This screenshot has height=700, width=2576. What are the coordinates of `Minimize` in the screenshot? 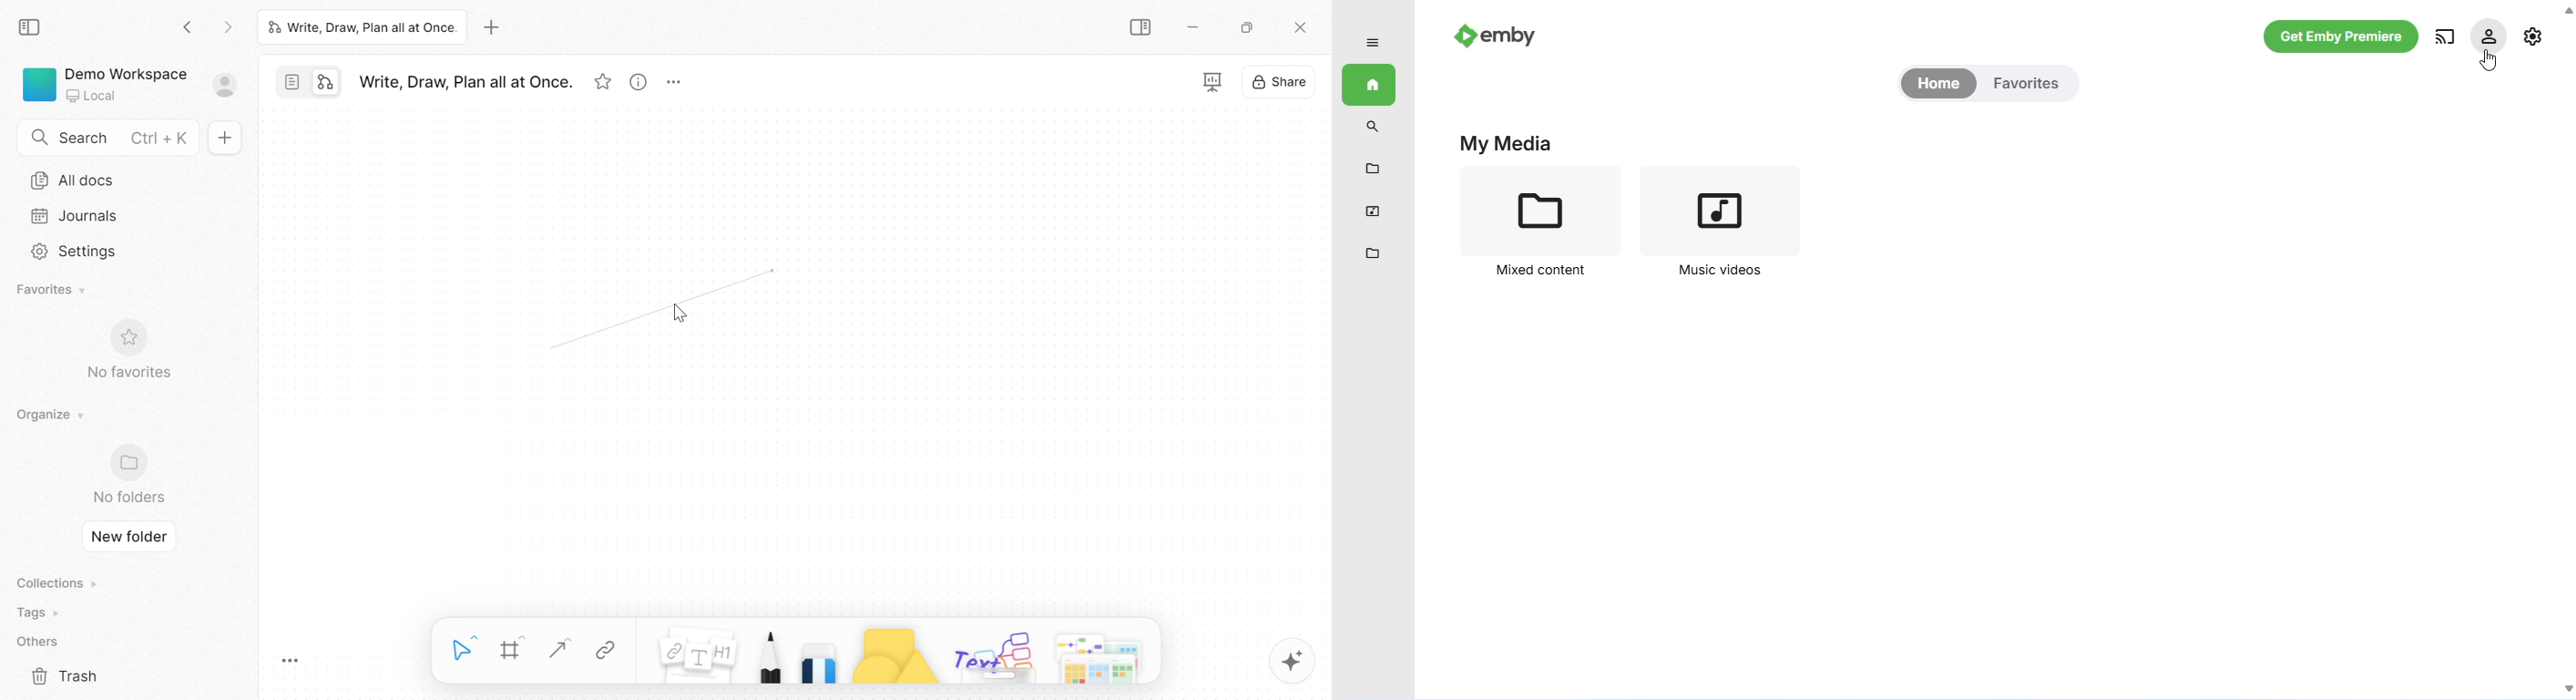 It's located at (1198, 30).